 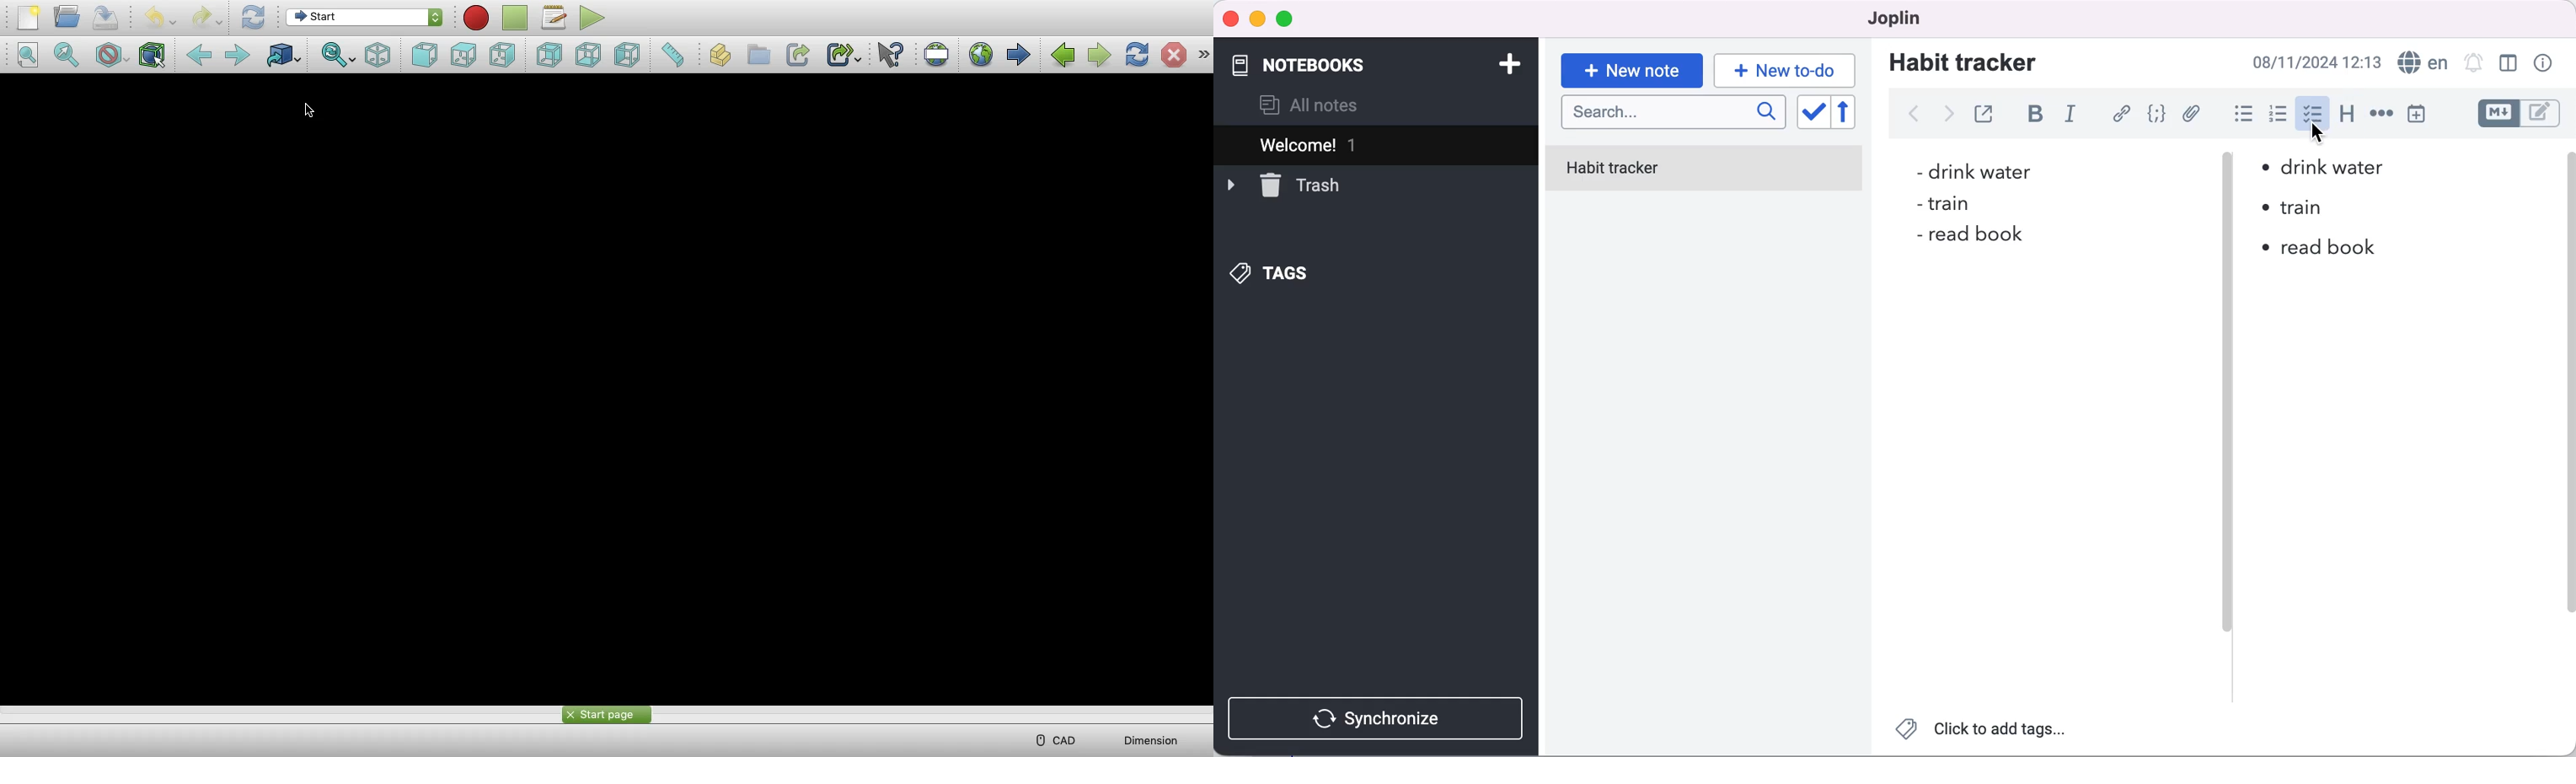 I want to click on language, so click(x=2421, y=63).